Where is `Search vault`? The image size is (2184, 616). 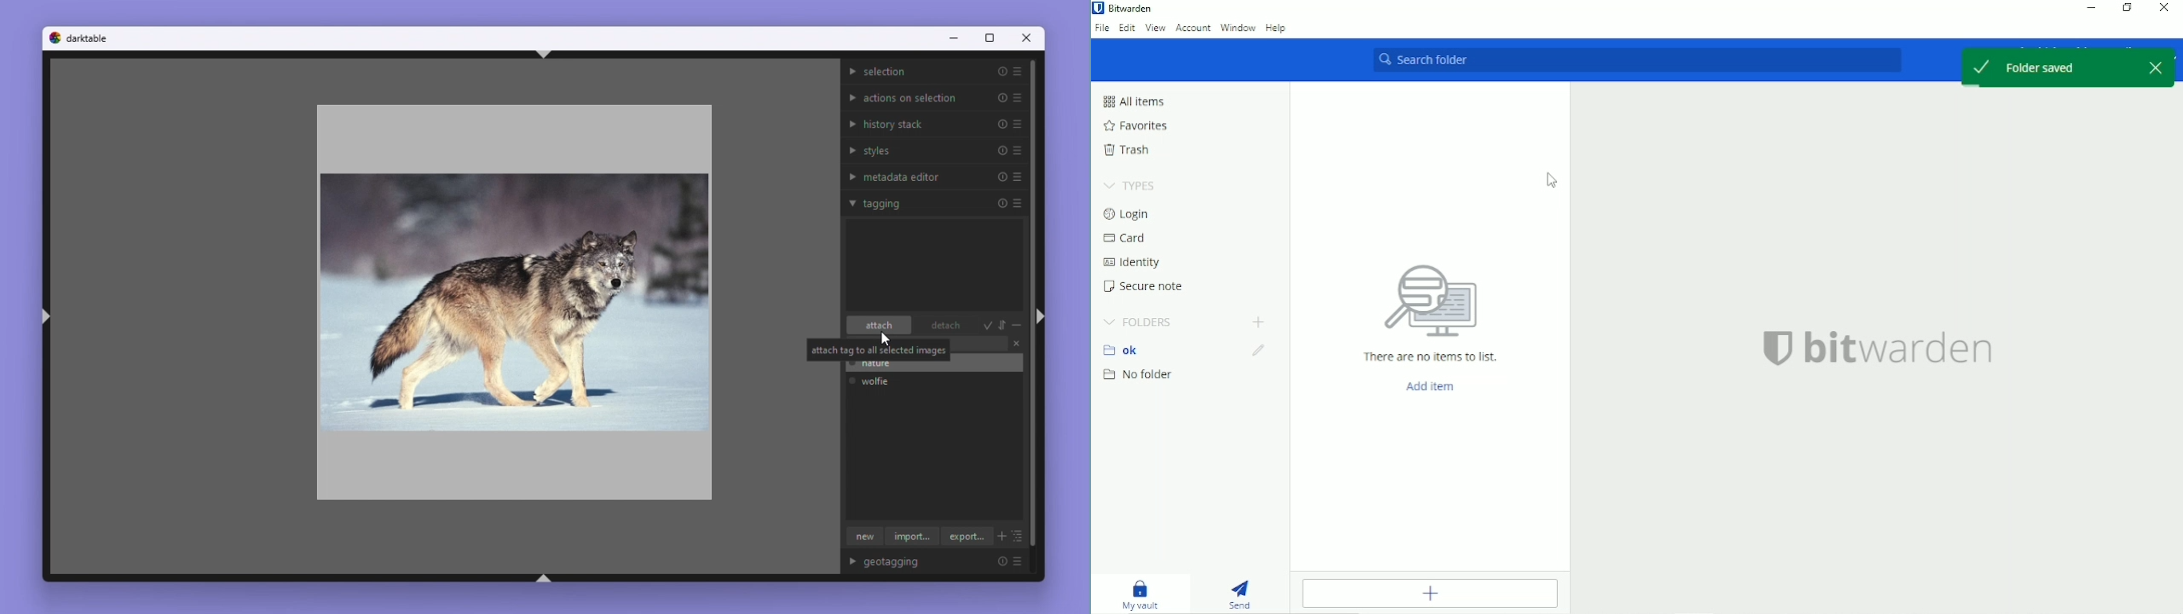 Search vault is located at coordinates (1645, 62).